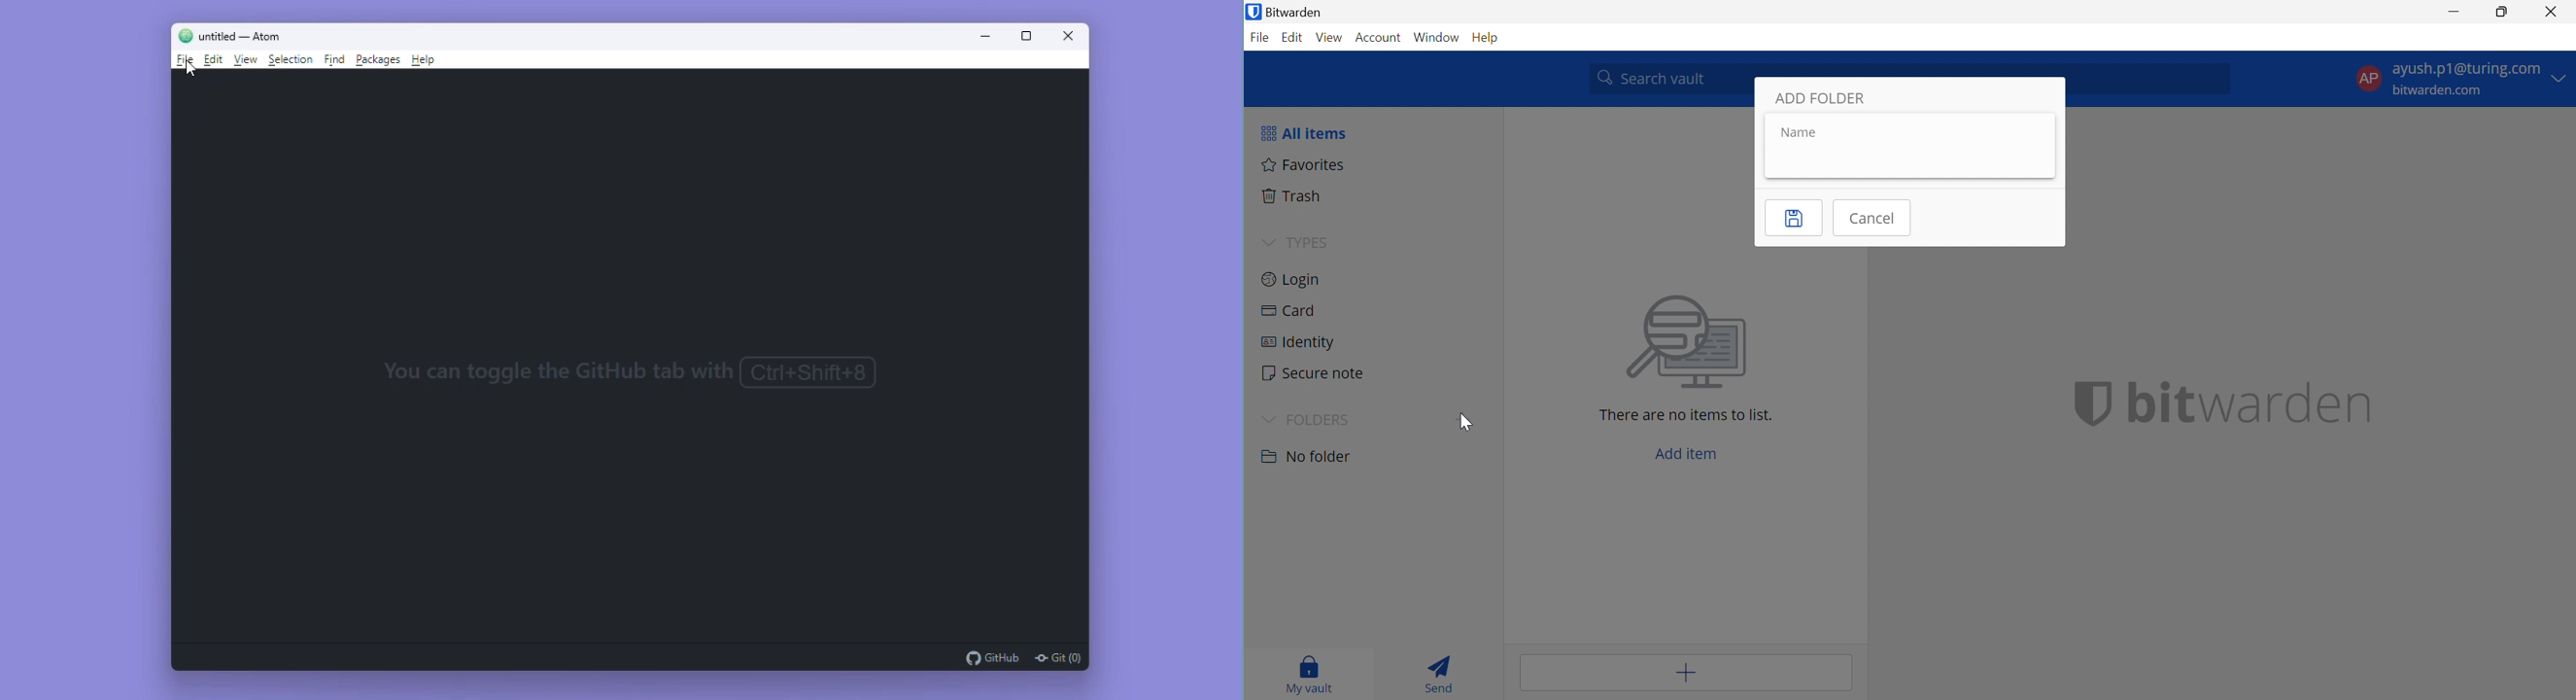 This screenshot has height=700, width=2576. Describe the element at coordinates (215, 60) in the screenshot. I see `Edit` at that location.